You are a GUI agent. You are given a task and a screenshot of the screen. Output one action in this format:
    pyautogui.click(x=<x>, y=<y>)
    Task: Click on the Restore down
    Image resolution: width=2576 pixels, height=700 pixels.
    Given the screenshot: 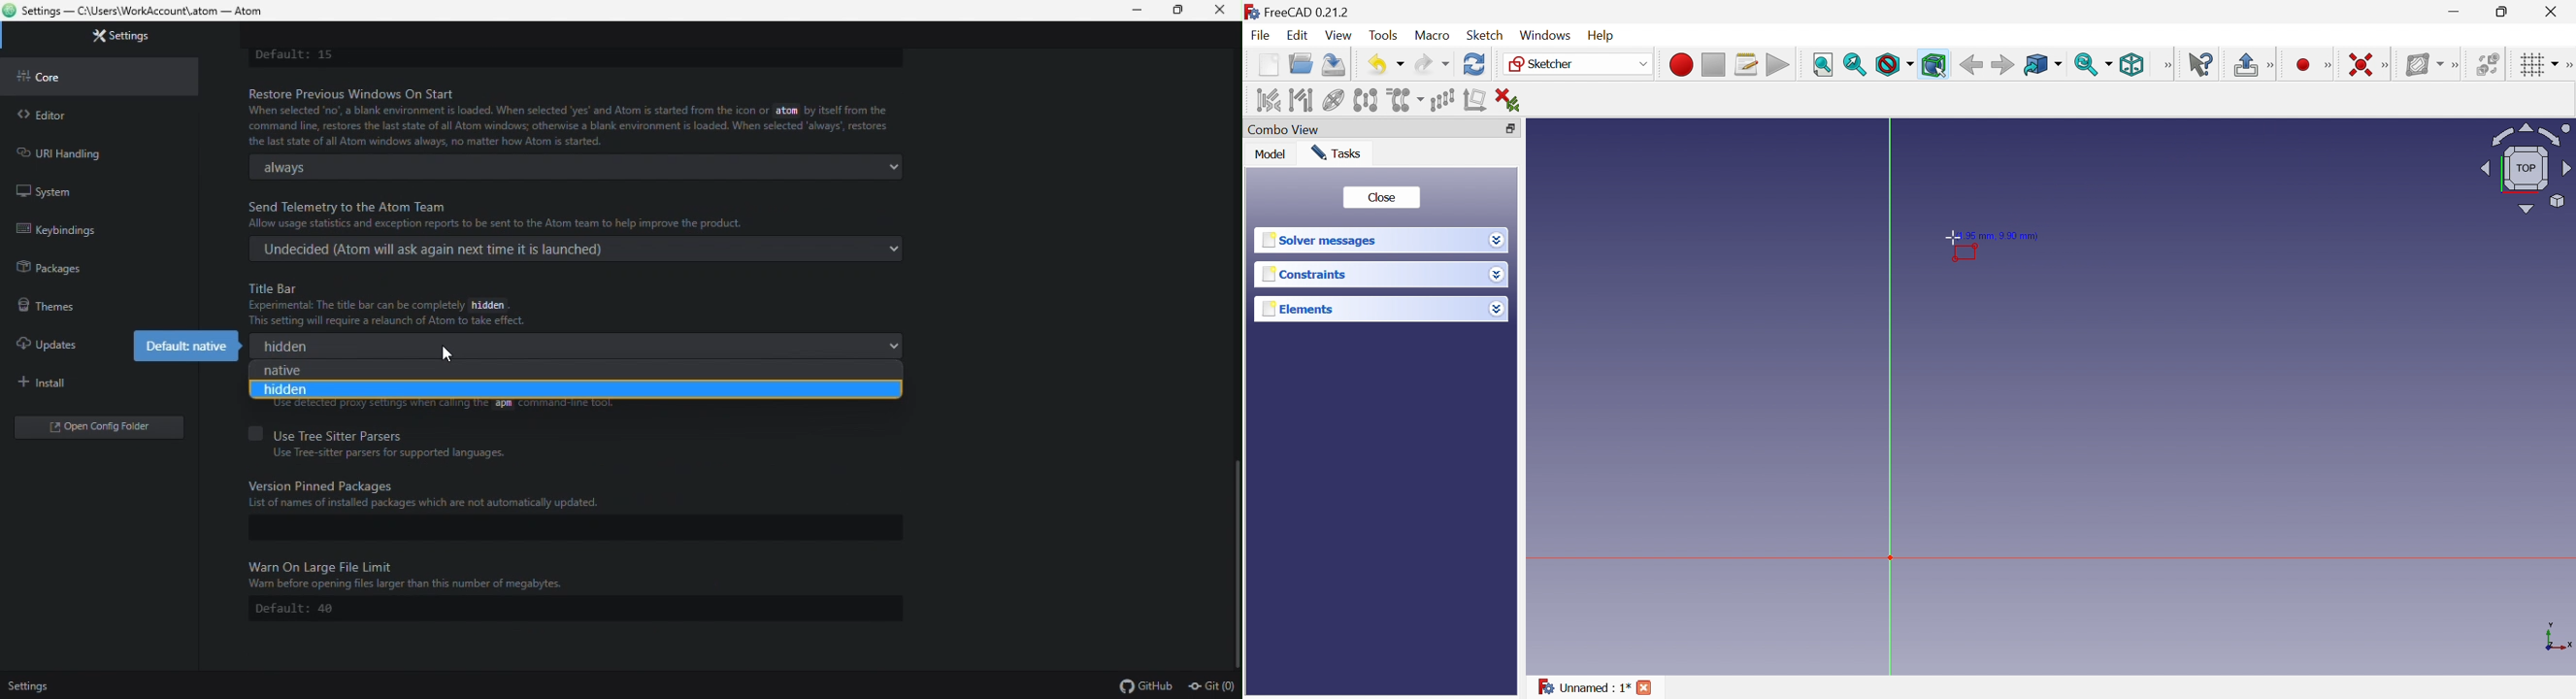 What is the action you would take?
    pyautogui.click(x=1513, y=130)
    